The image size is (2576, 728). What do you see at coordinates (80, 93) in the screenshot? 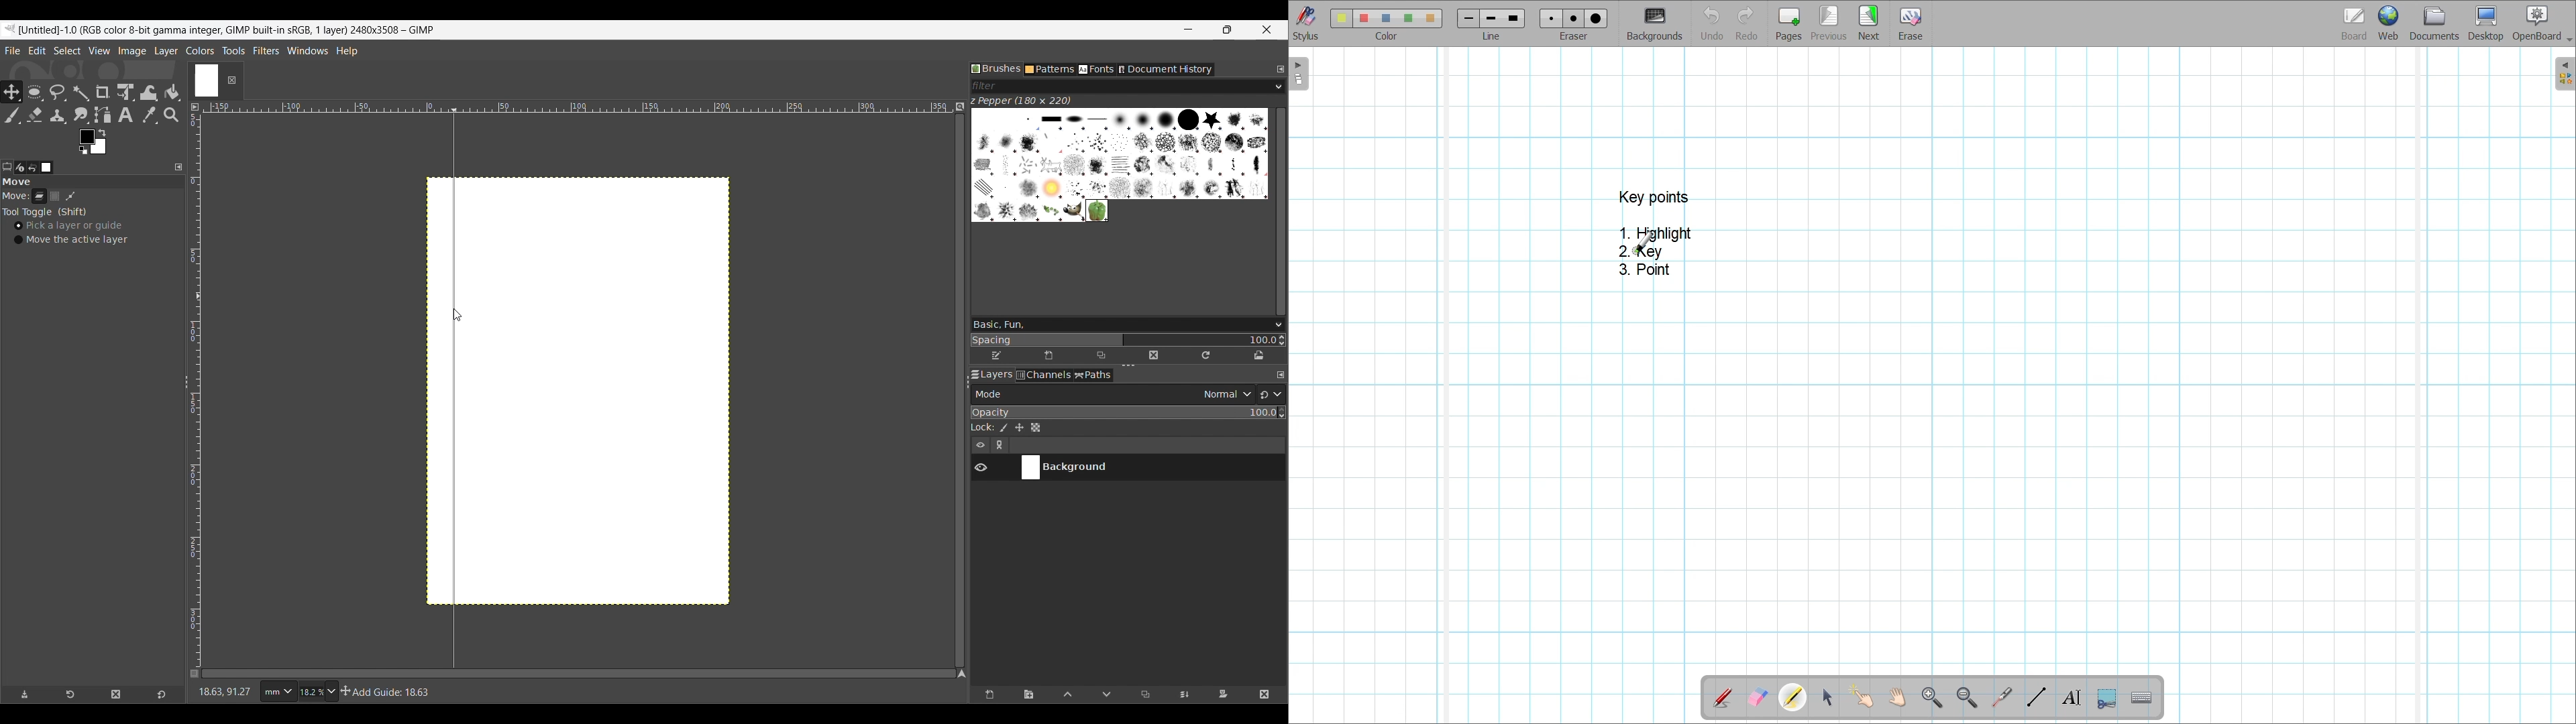
I see `Fuzzy select tool` at bounding box center [80, 93].